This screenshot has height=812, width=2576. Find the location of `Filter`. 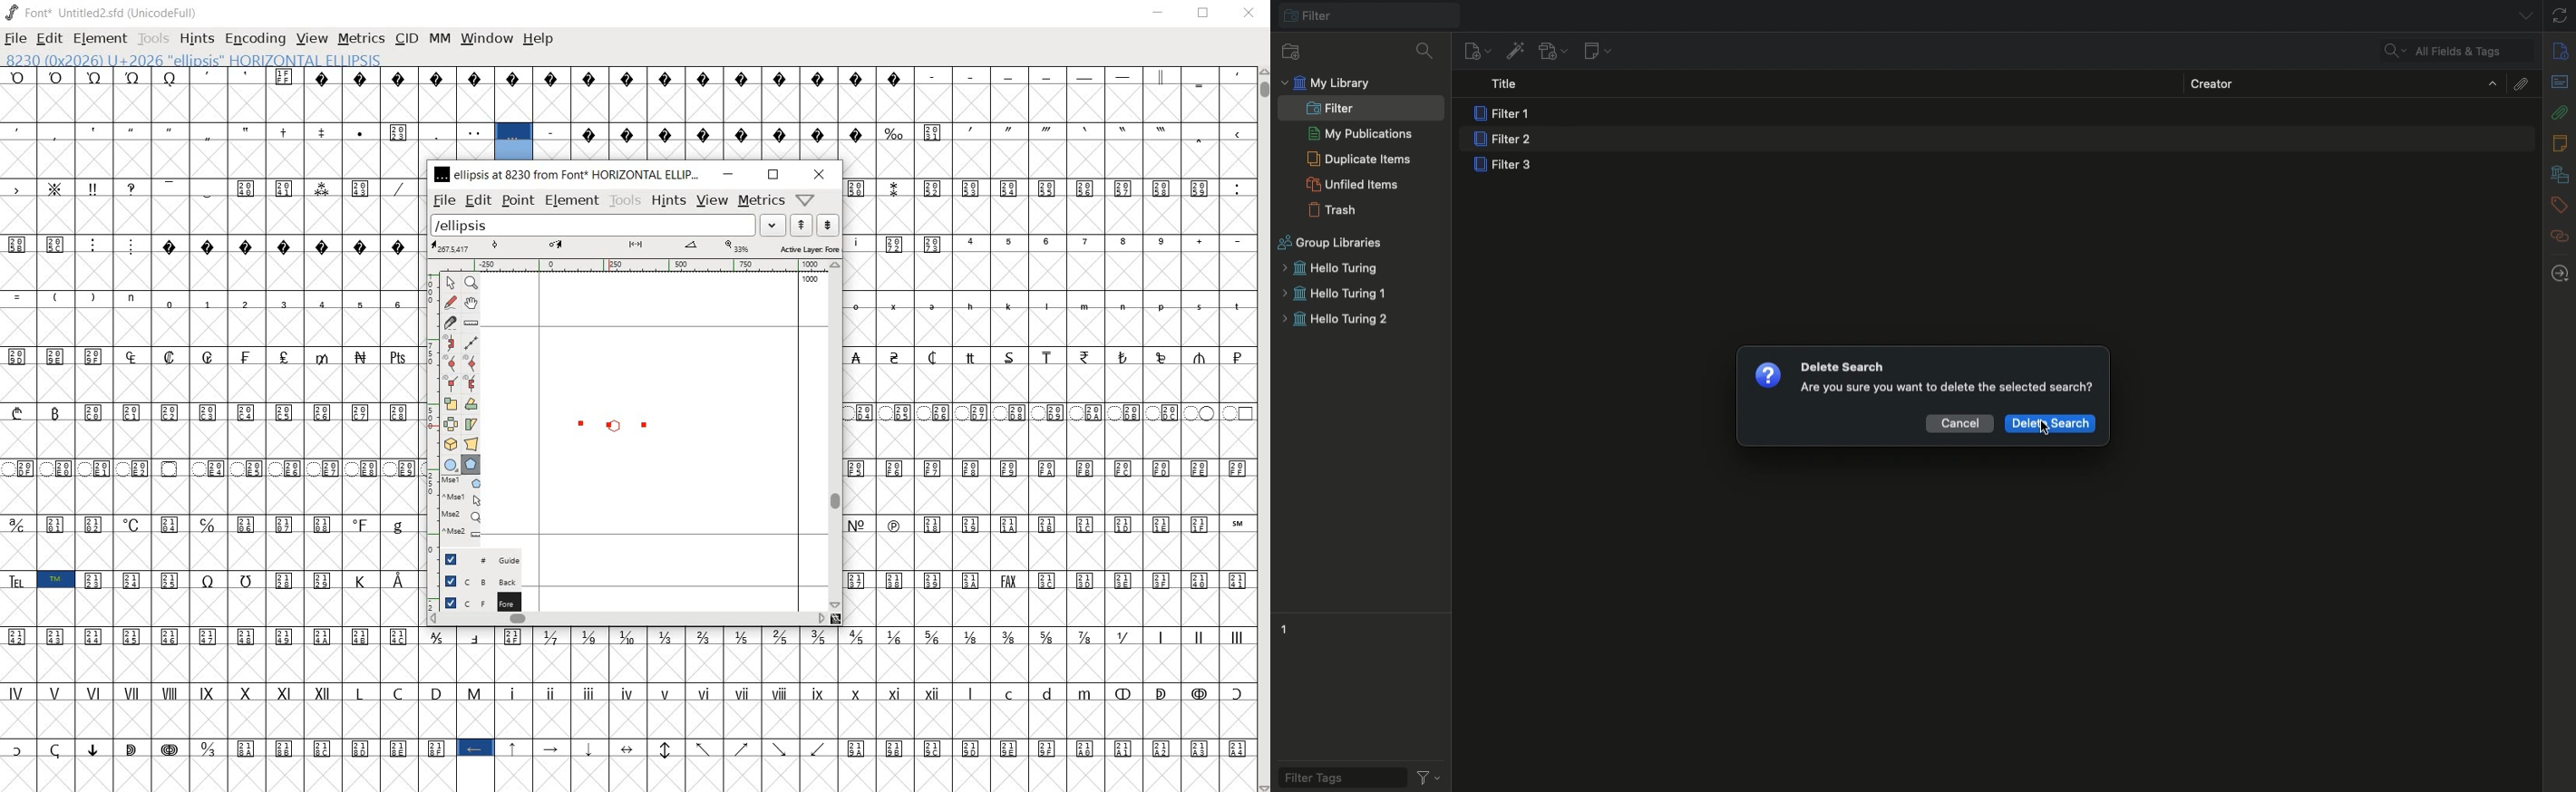

Filter is located at coordinates (1330, 109).